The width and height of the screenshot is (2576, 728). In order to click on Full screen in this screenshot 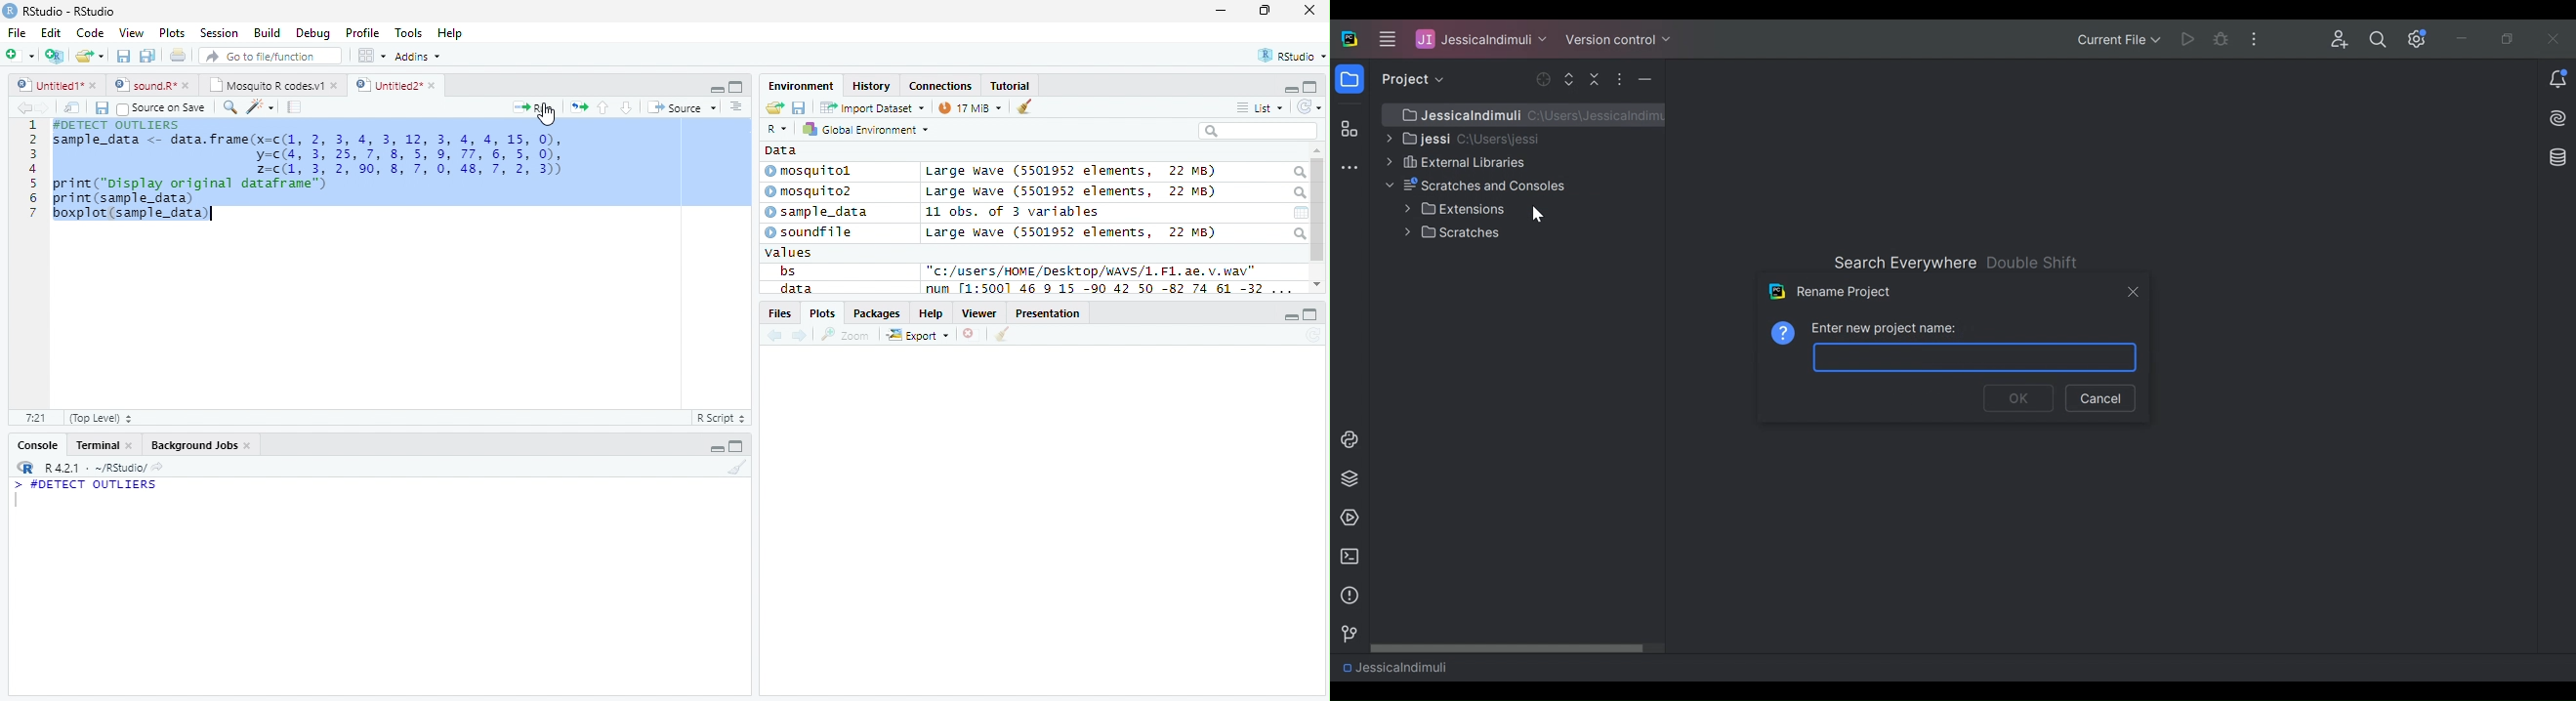, I will do `click(735, 87)`.